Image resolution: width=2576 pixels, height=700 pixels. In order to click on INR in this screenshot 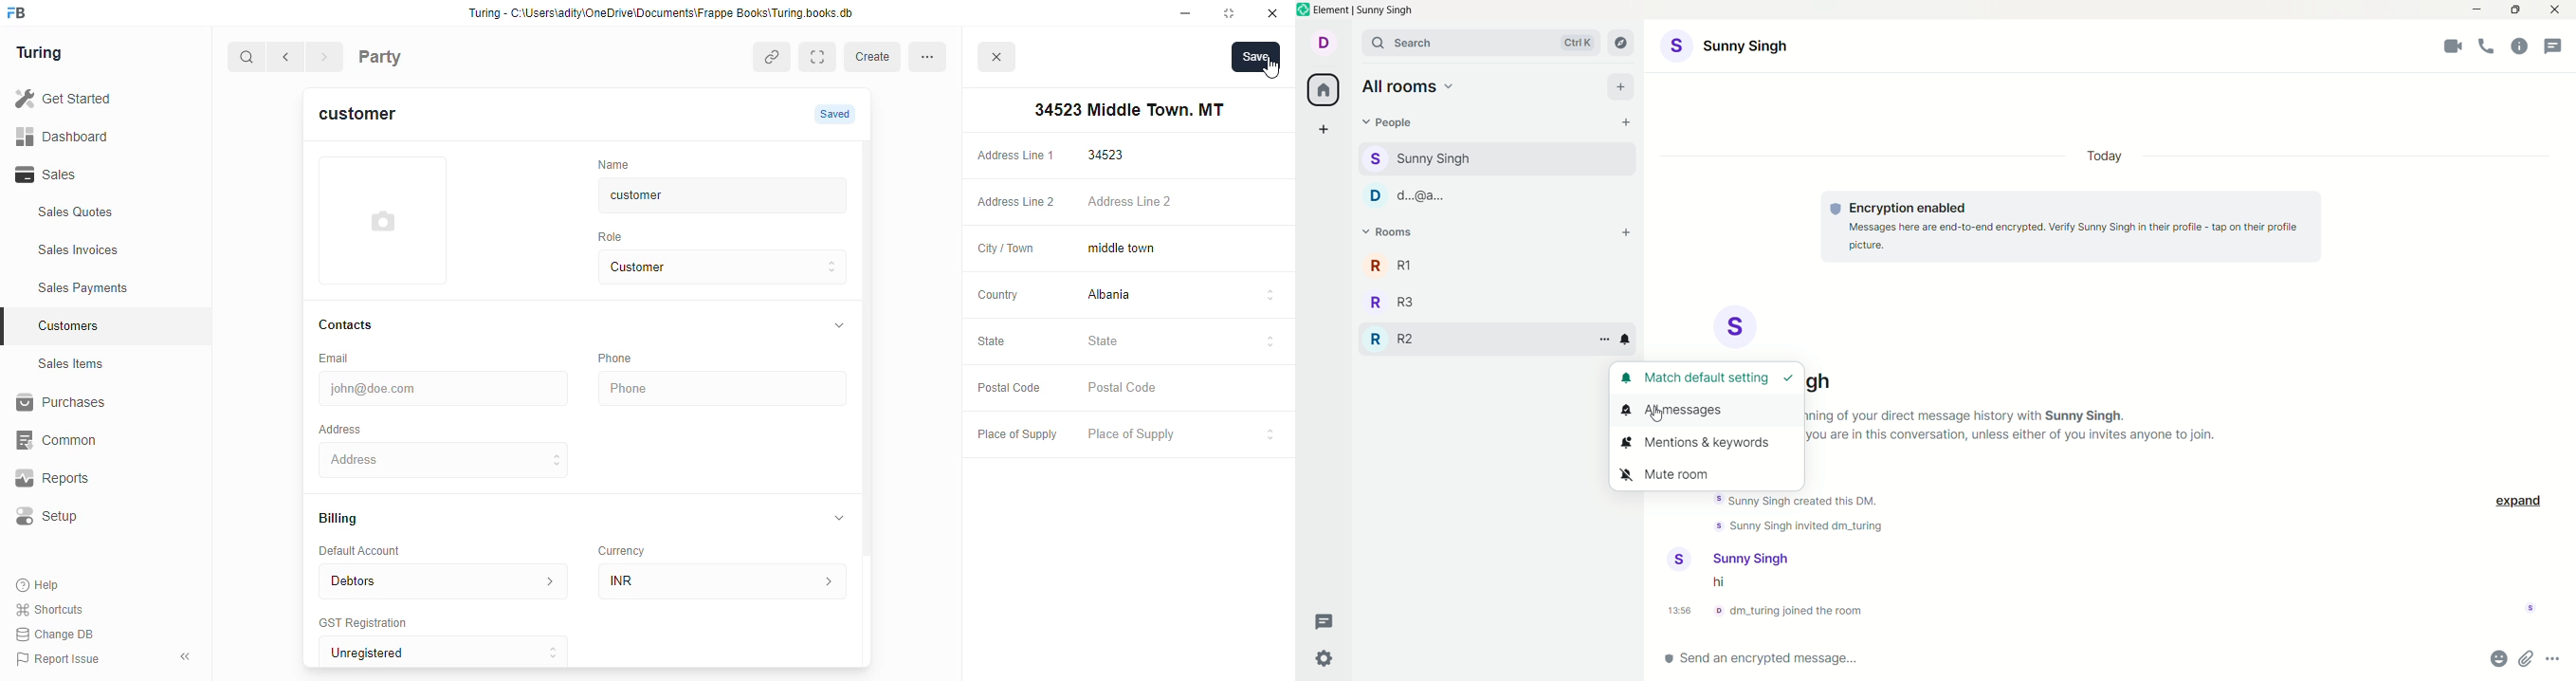, I will do `click(726, 580)`.